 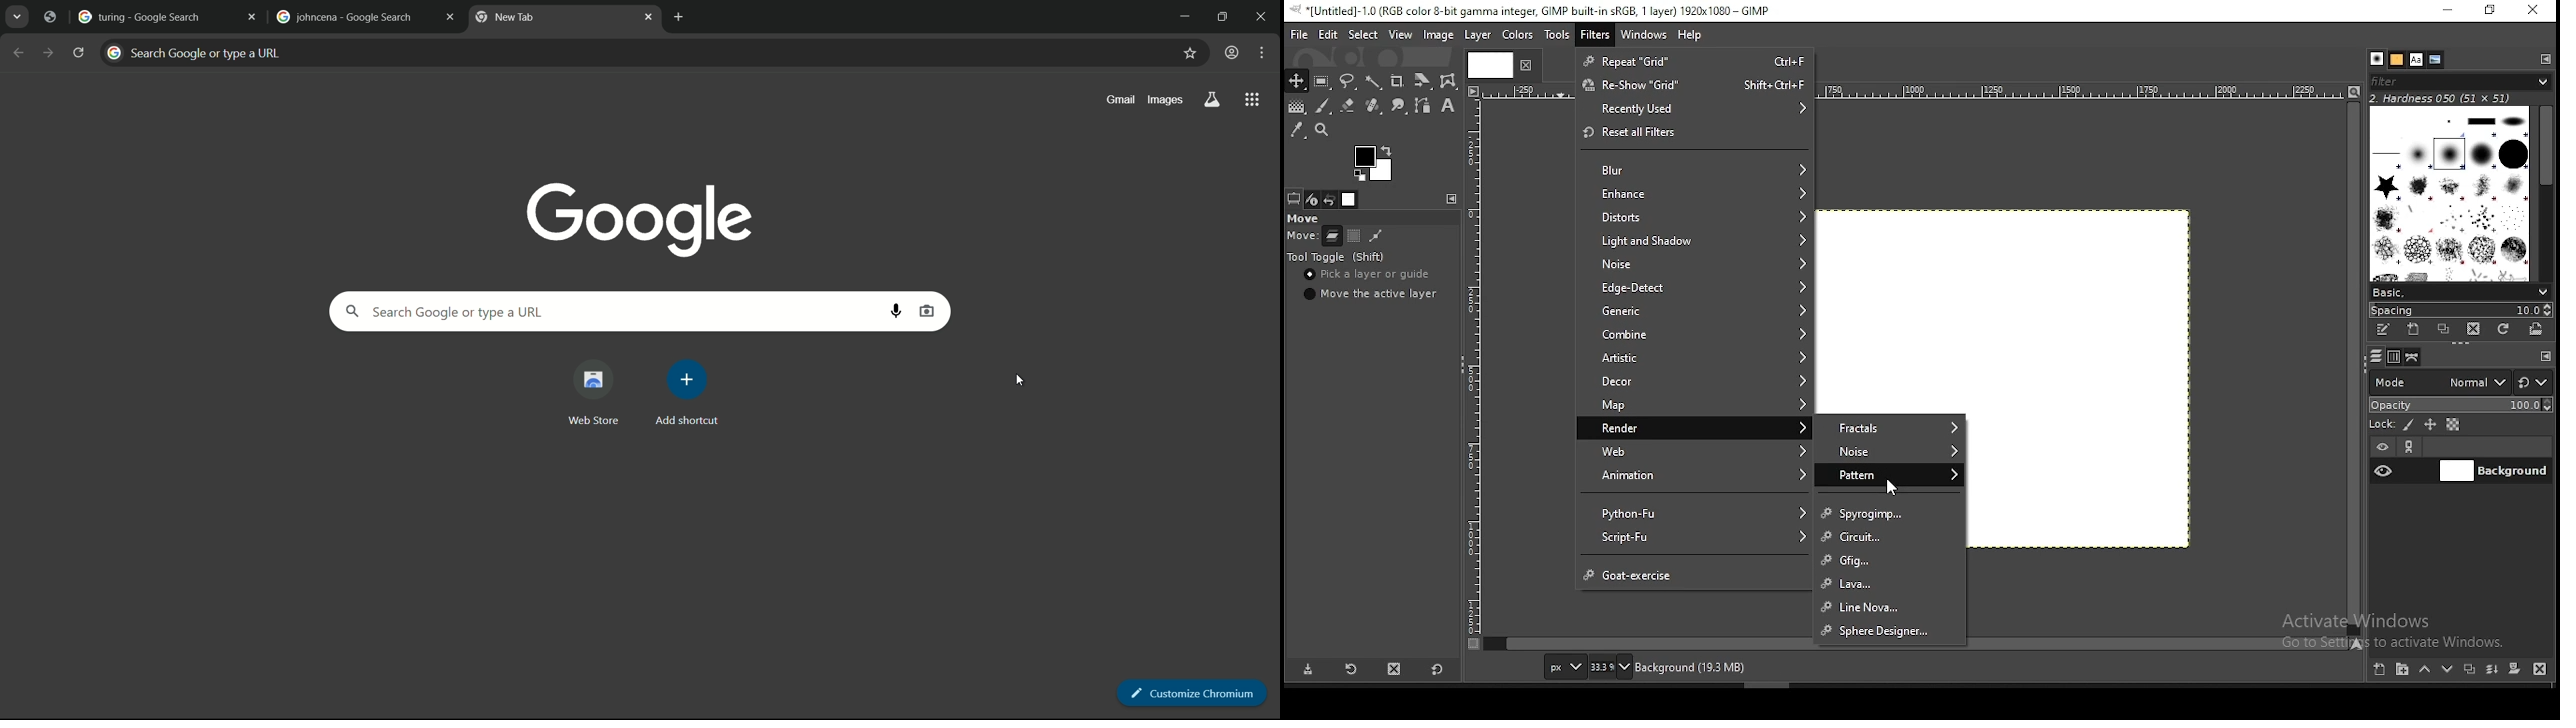 What do you see at coordinates (451, 17) in the screenshot?
I see `close` at bounding box center [451, 17].